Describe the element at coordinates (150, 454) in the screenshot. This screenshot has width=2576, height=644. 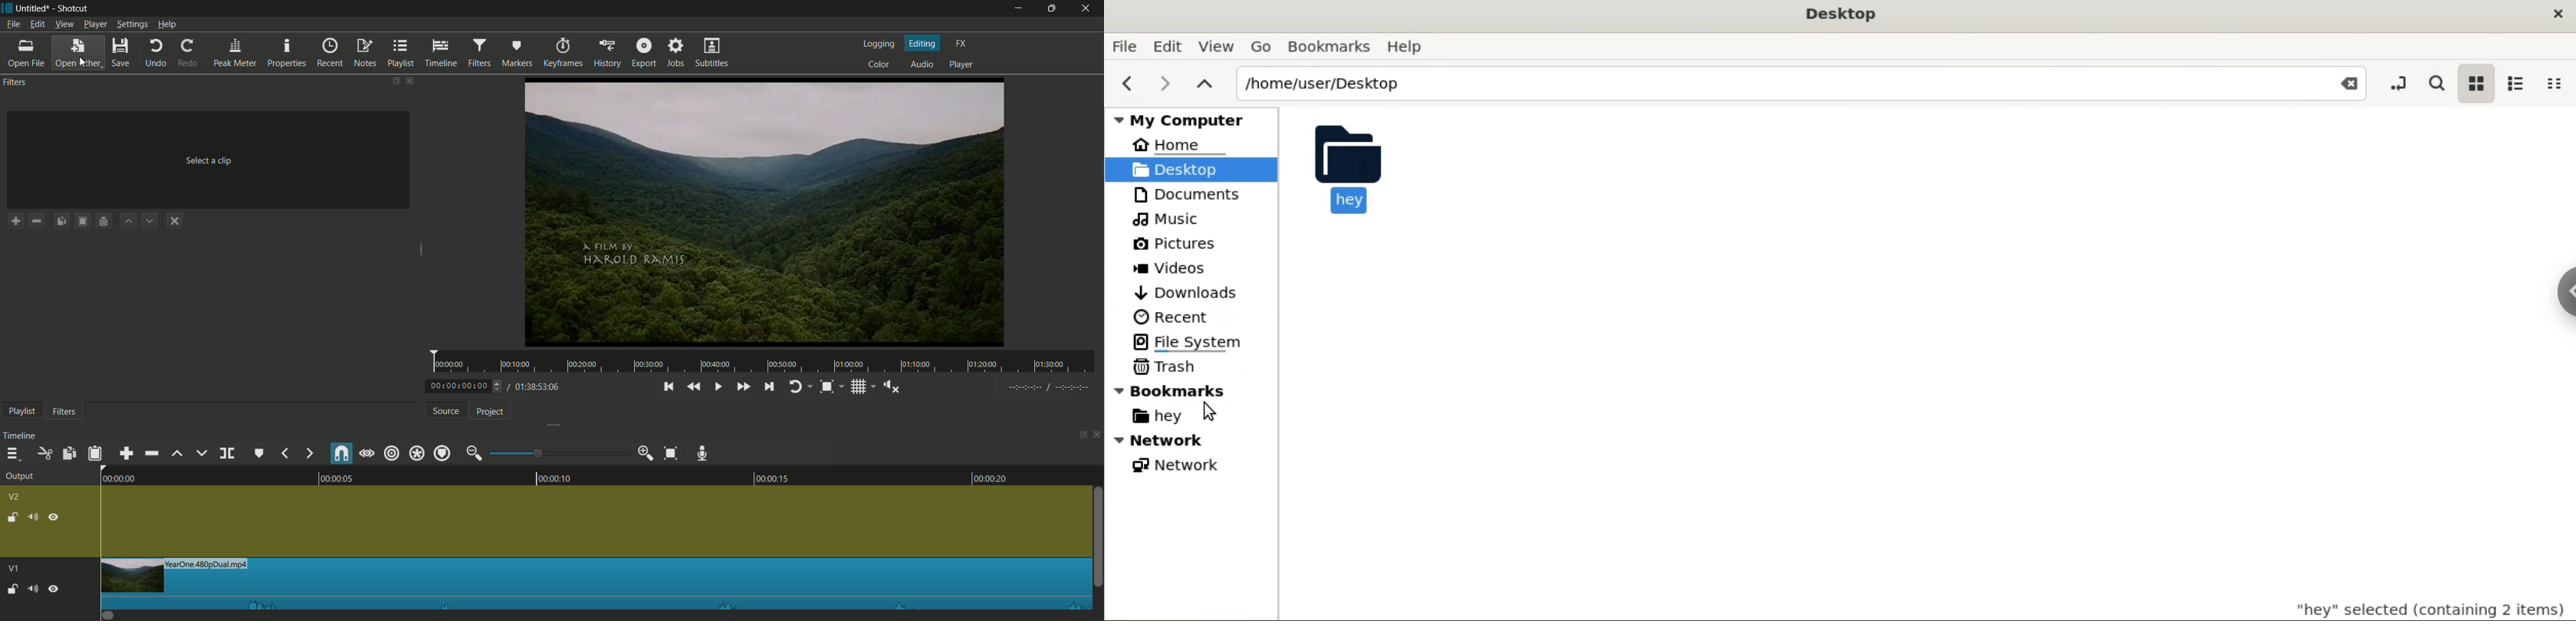
I see `ripple delete` at that location.